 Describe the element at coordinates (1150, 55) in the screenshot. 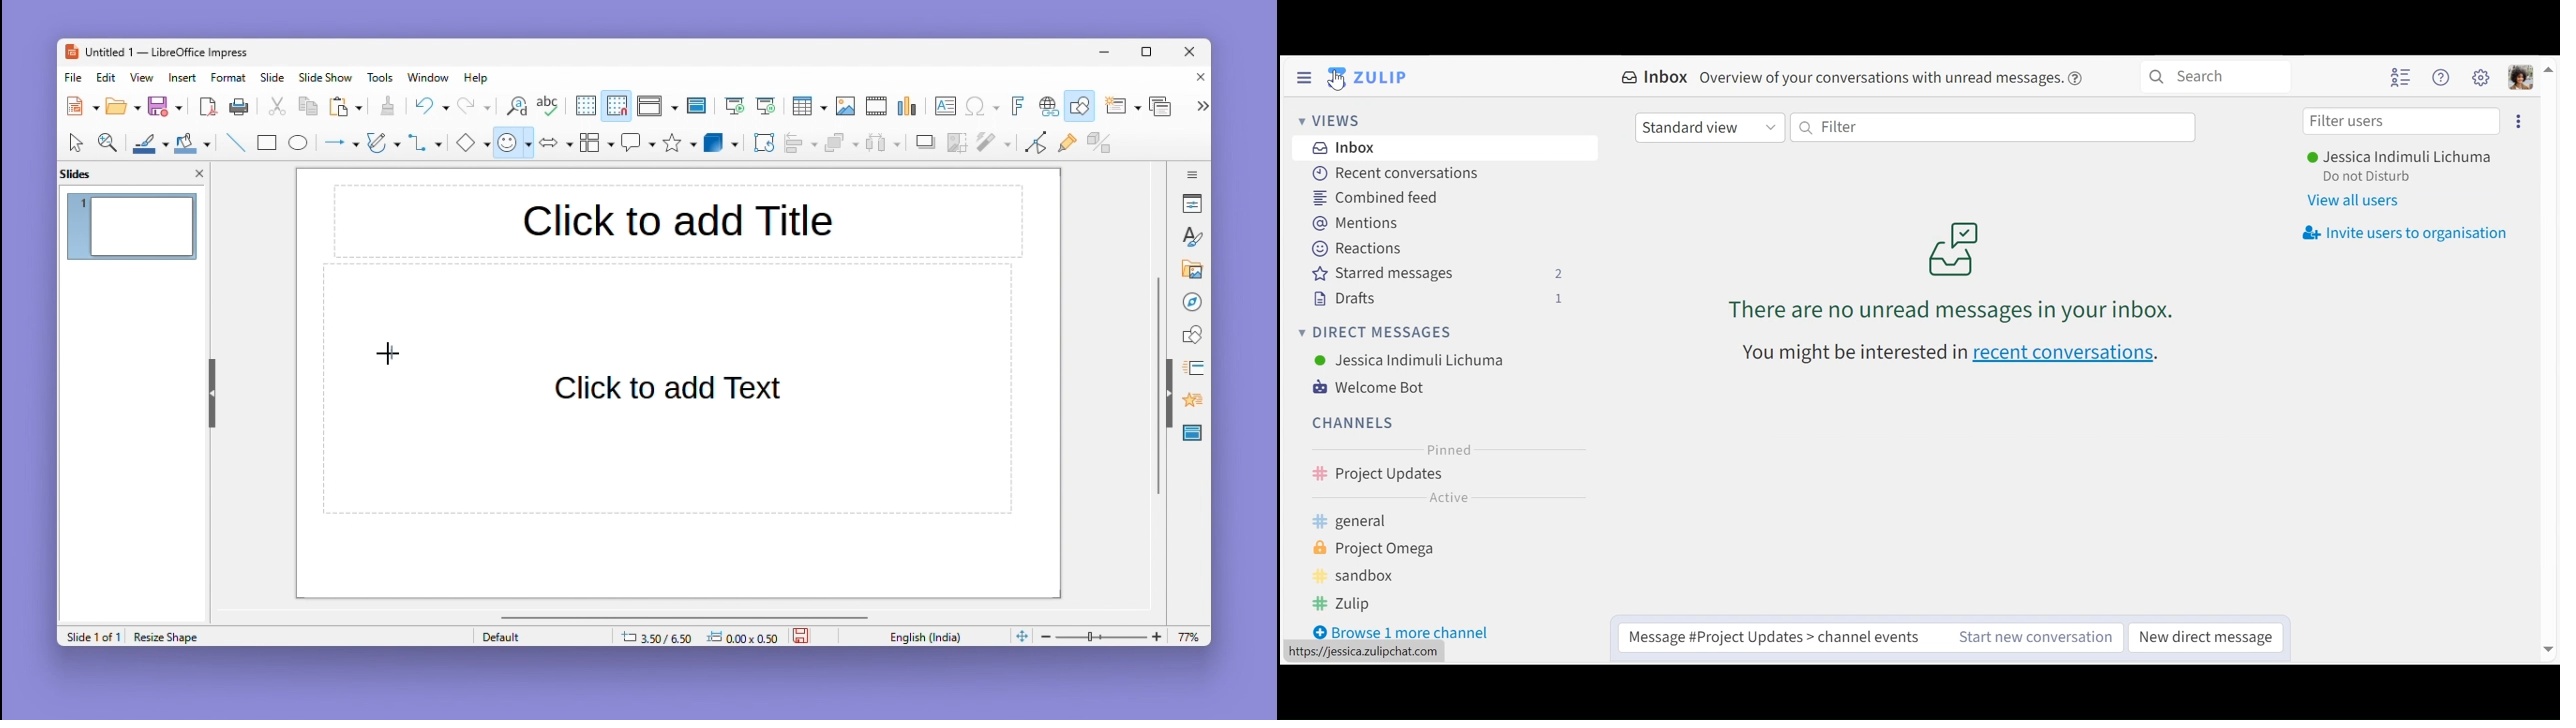

I see `Maximize` at that location.